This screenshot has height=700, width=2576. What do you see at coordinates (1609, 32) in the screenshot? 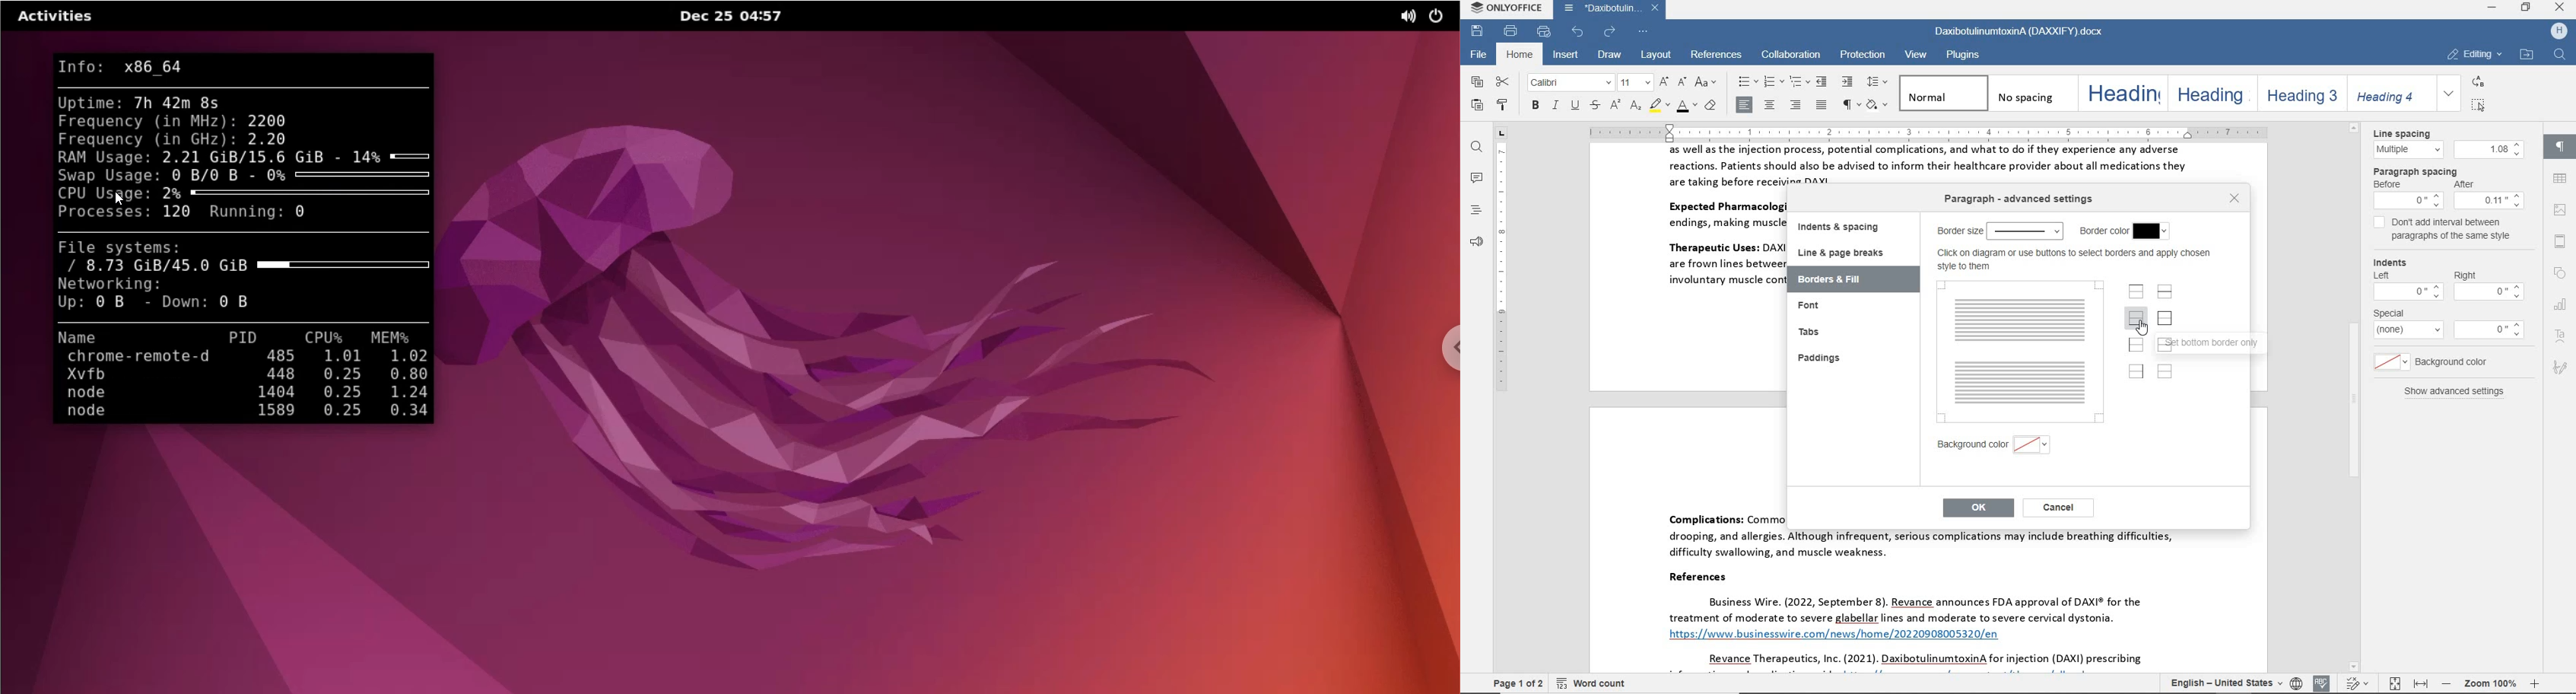
I see `redo` at bounding box center [1609, 32].